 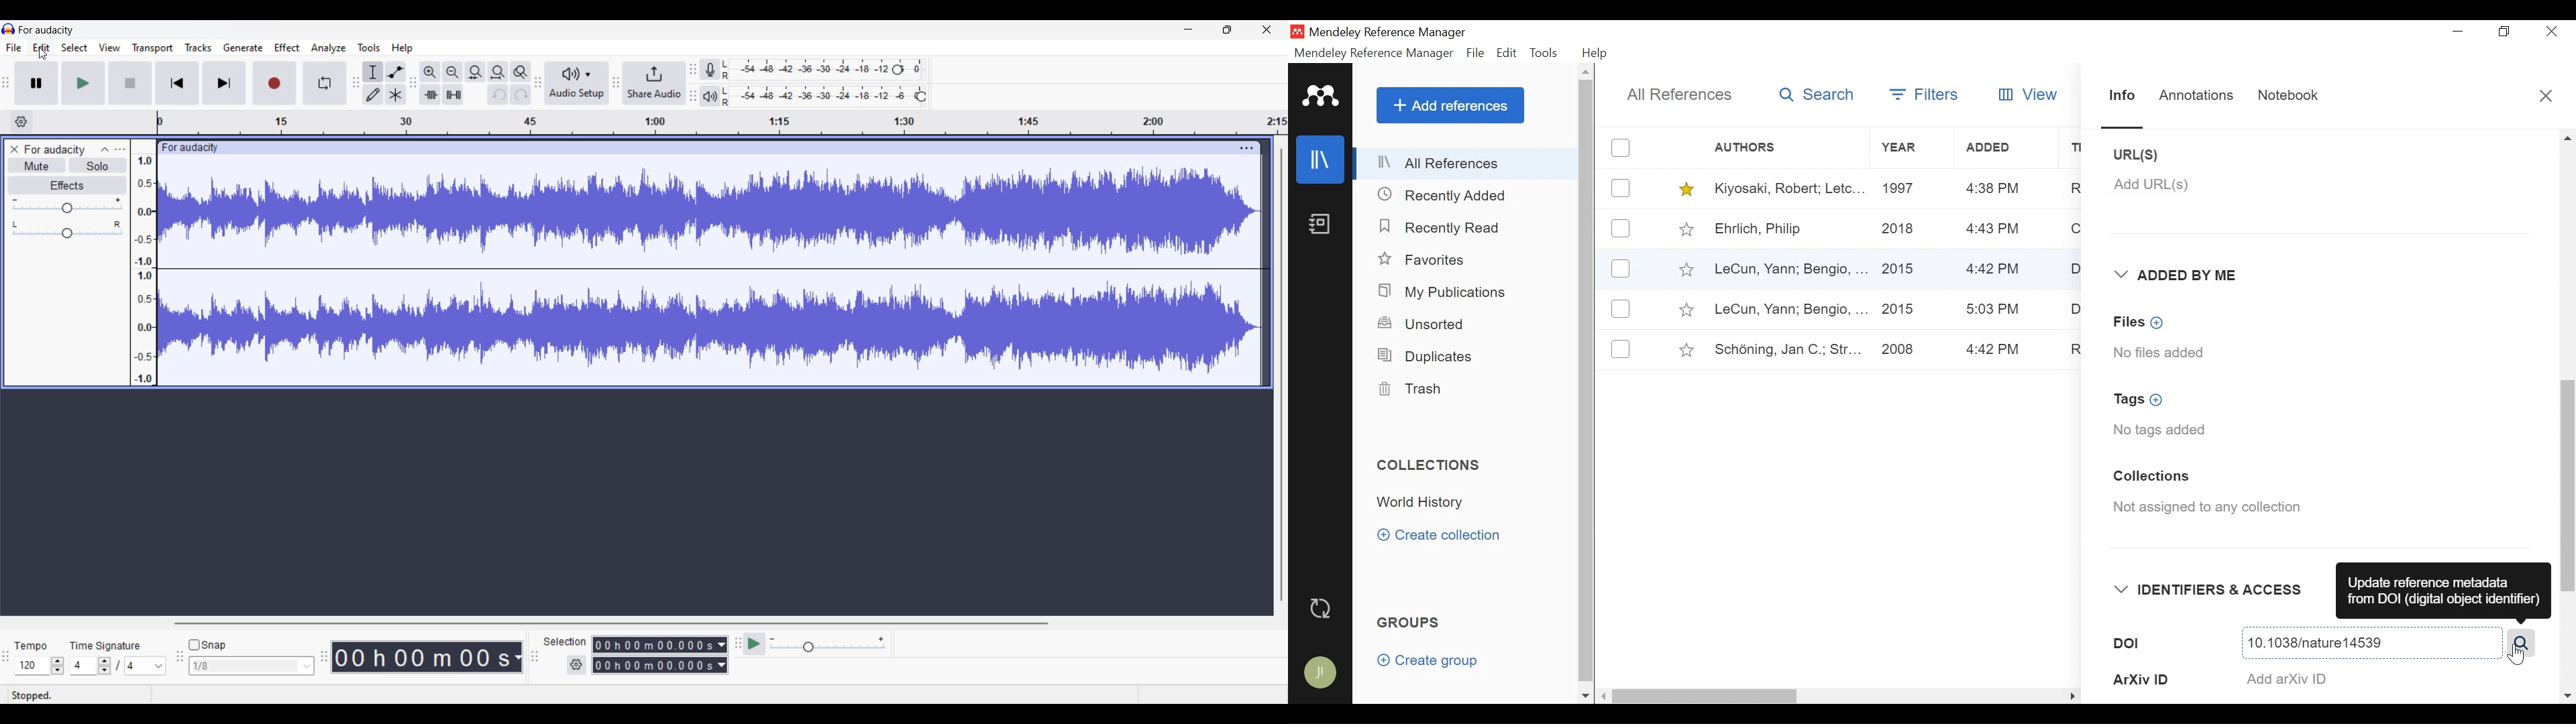 I want to click on Record/Record new track, so click(x=274, y=83).